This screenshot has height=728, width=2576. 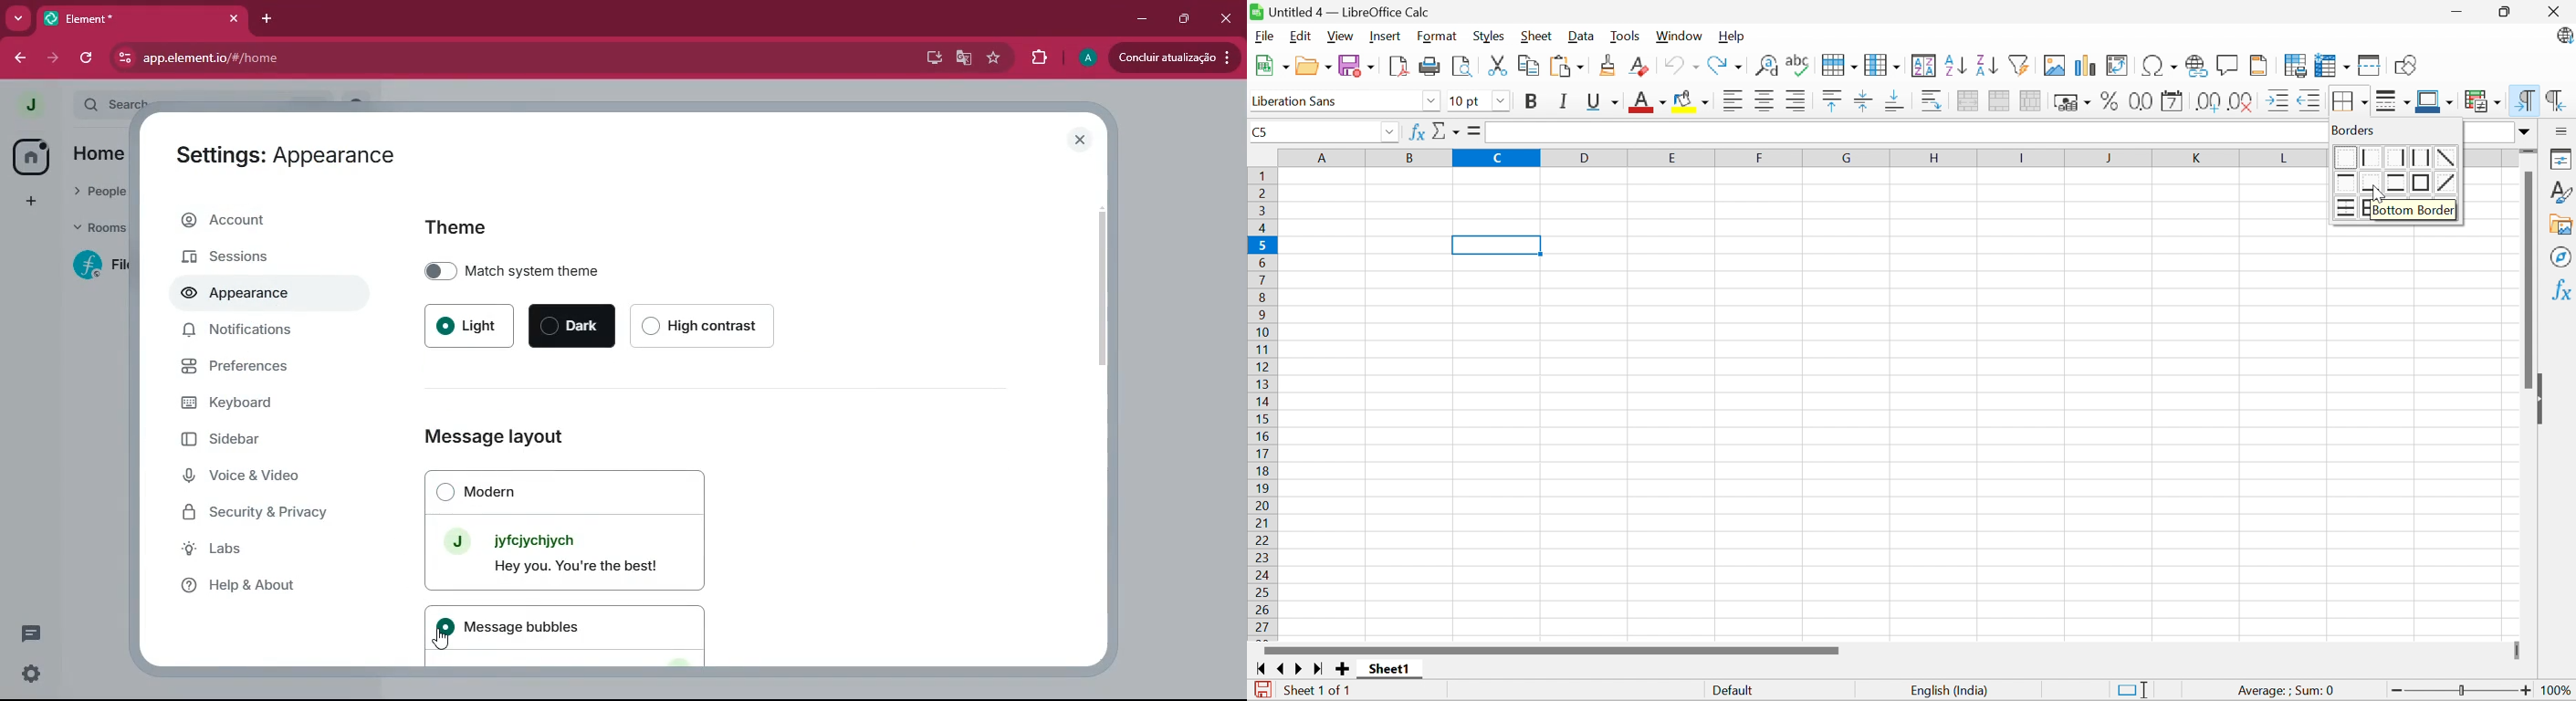 What do you see at coordinates (2298, 67) in the screenshot?
I see `Define print area` at bounding box center [2298, 67].